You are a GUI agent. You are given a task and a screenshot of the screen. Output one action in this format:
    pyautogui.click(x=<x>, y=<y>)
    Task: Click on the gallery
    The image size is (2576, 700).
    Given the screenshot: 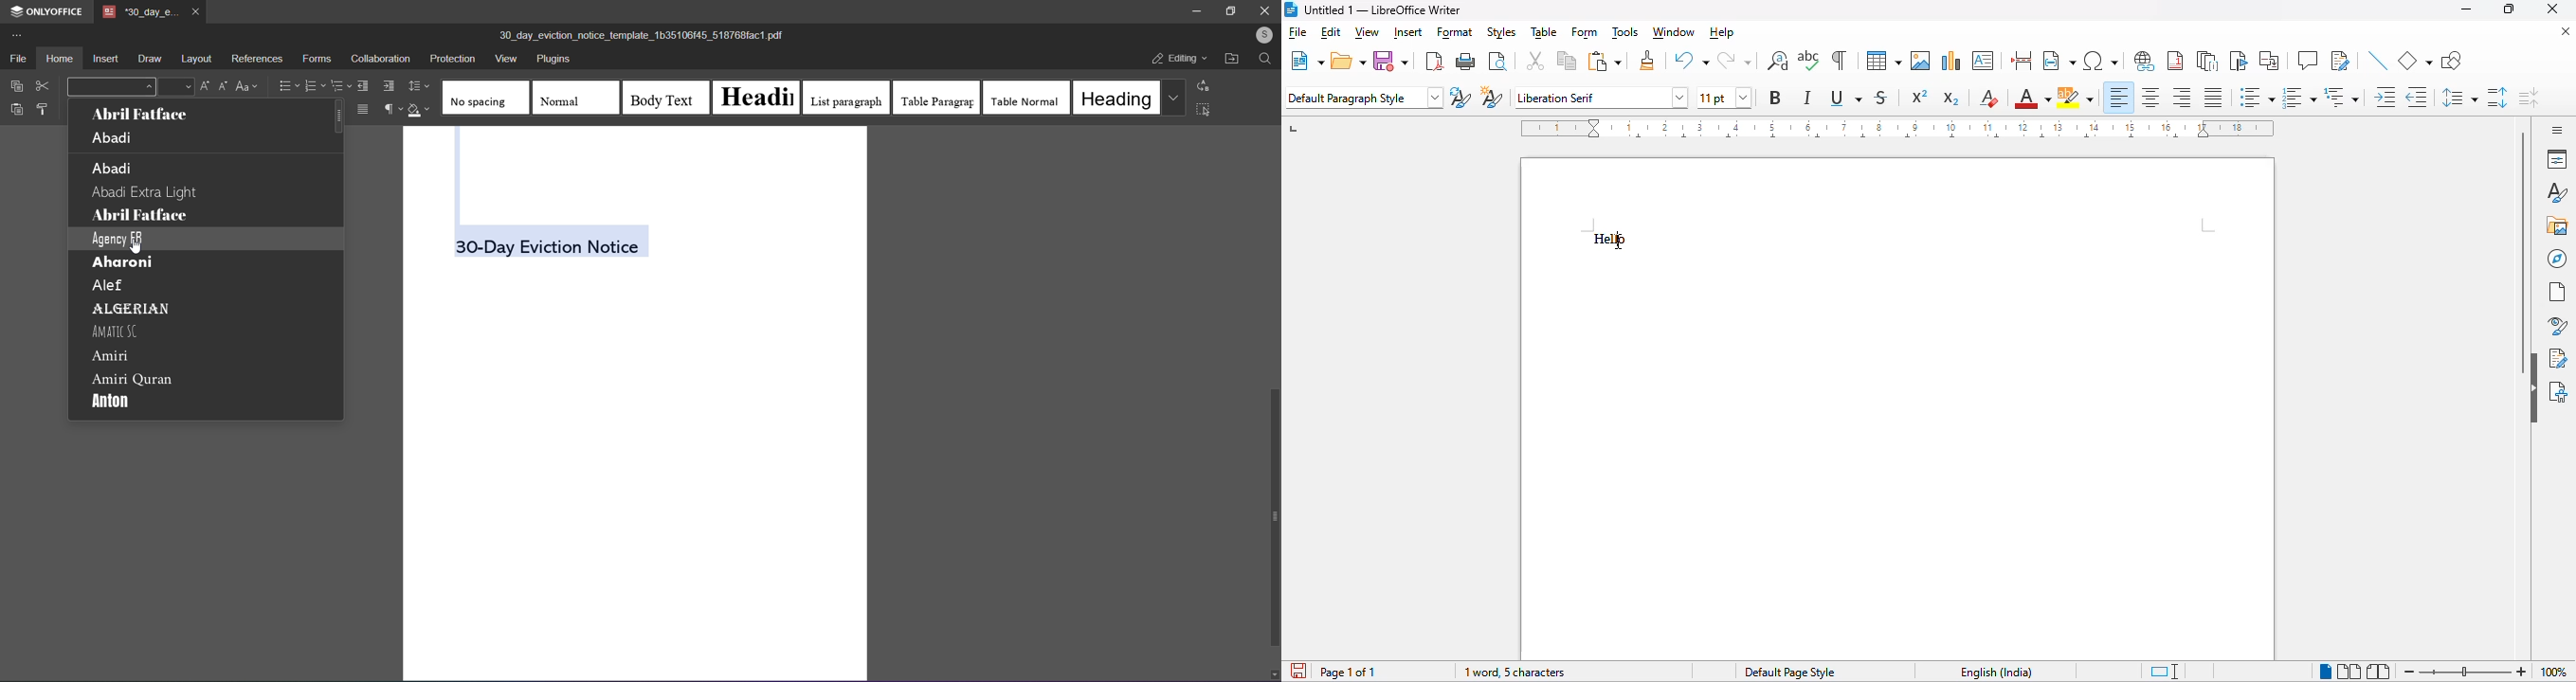 What is the action you would take?
    pyautogui.click(x=2556, y=225)
    